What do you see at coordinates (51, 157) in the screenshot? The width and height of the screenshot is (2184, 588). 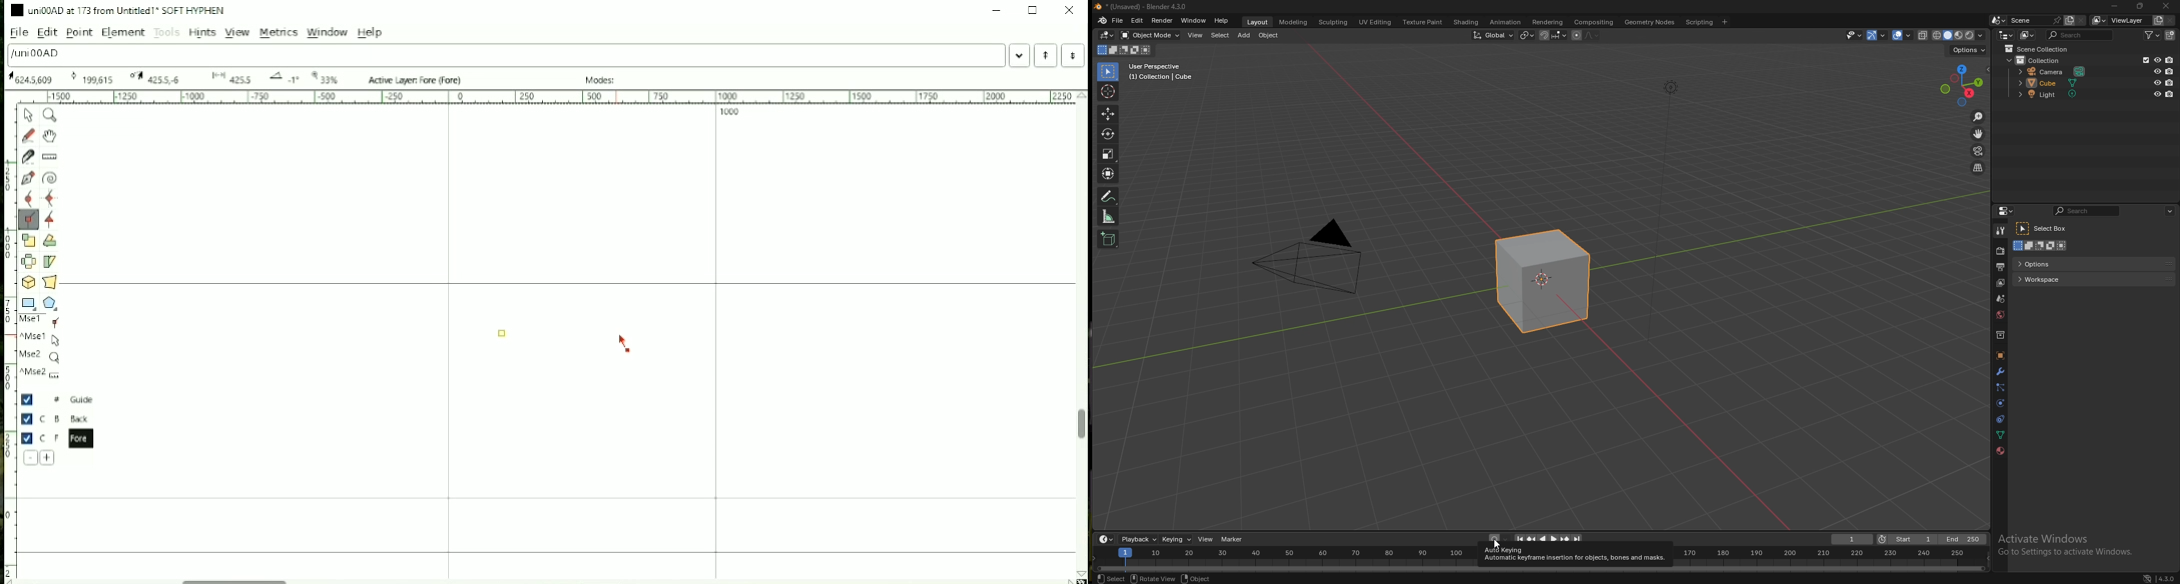 I see `Measure distance, angle between points` at bounding box center [51, 157].